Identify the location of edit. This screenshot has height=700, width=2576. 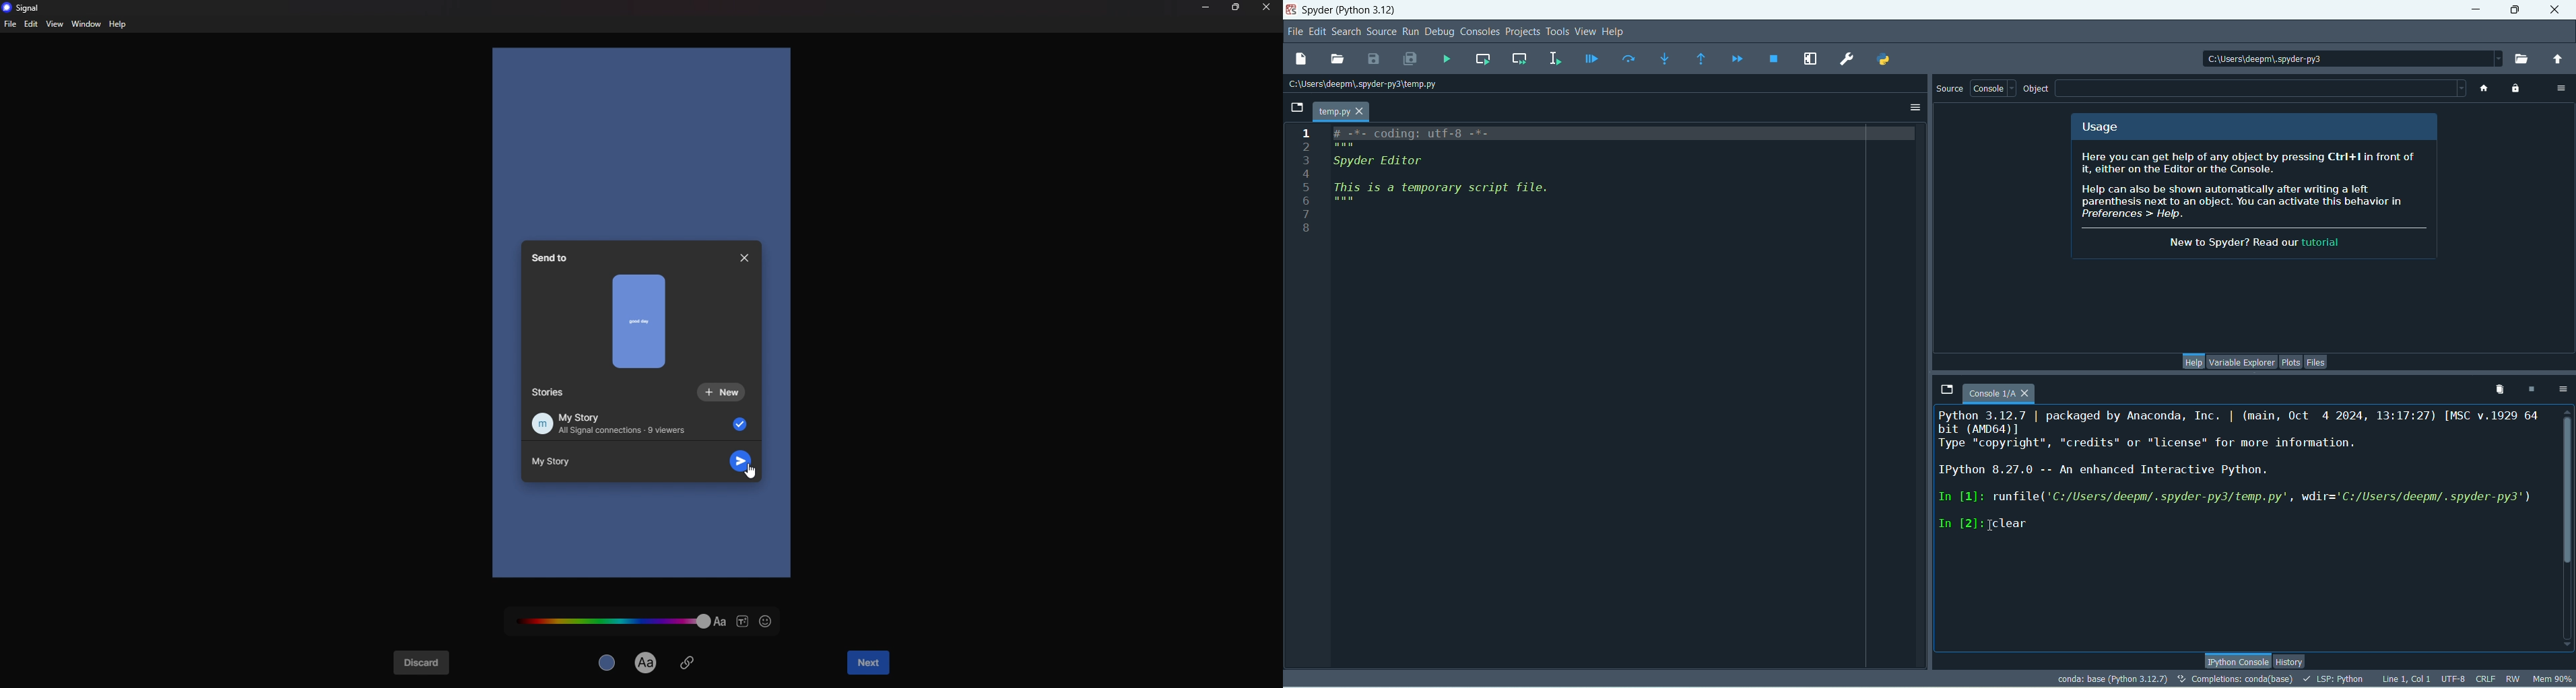
(31, 24).